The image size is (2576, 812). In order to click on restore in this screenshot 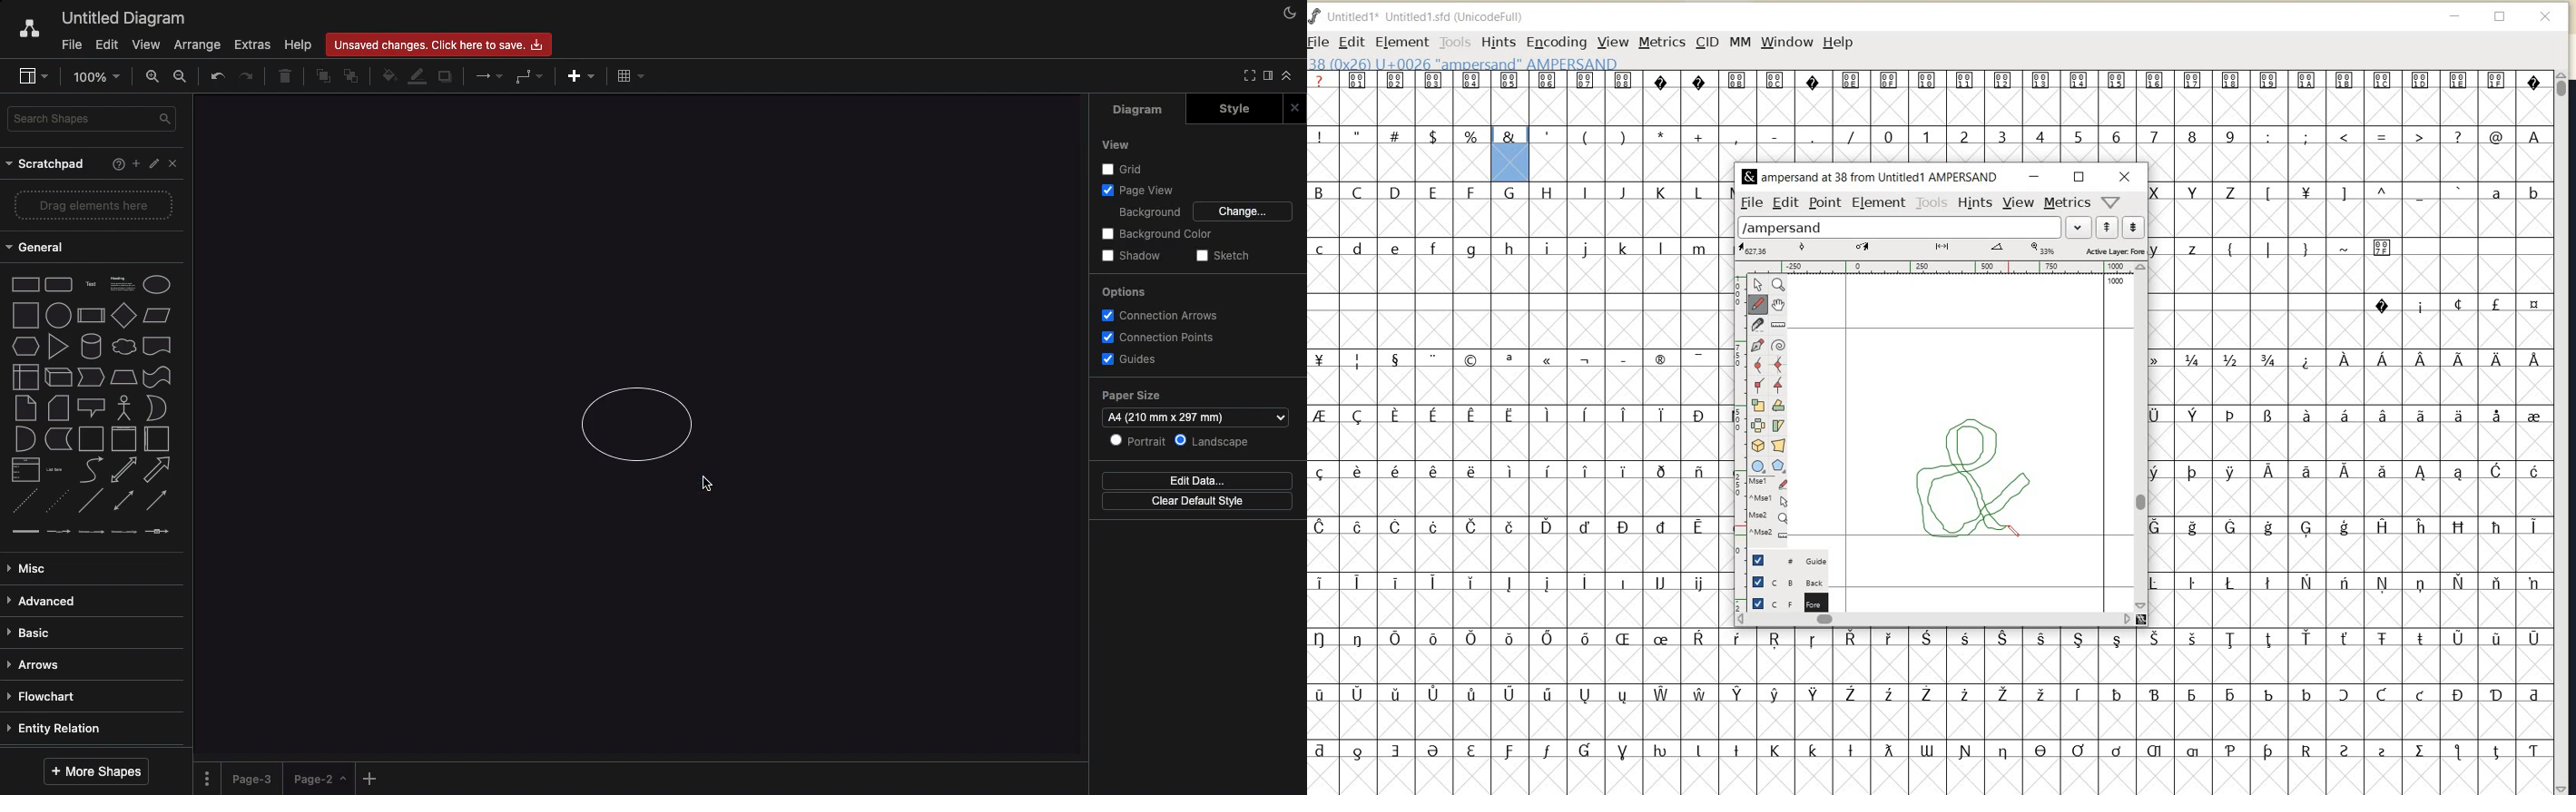, I will do `click(2500, 17)`.